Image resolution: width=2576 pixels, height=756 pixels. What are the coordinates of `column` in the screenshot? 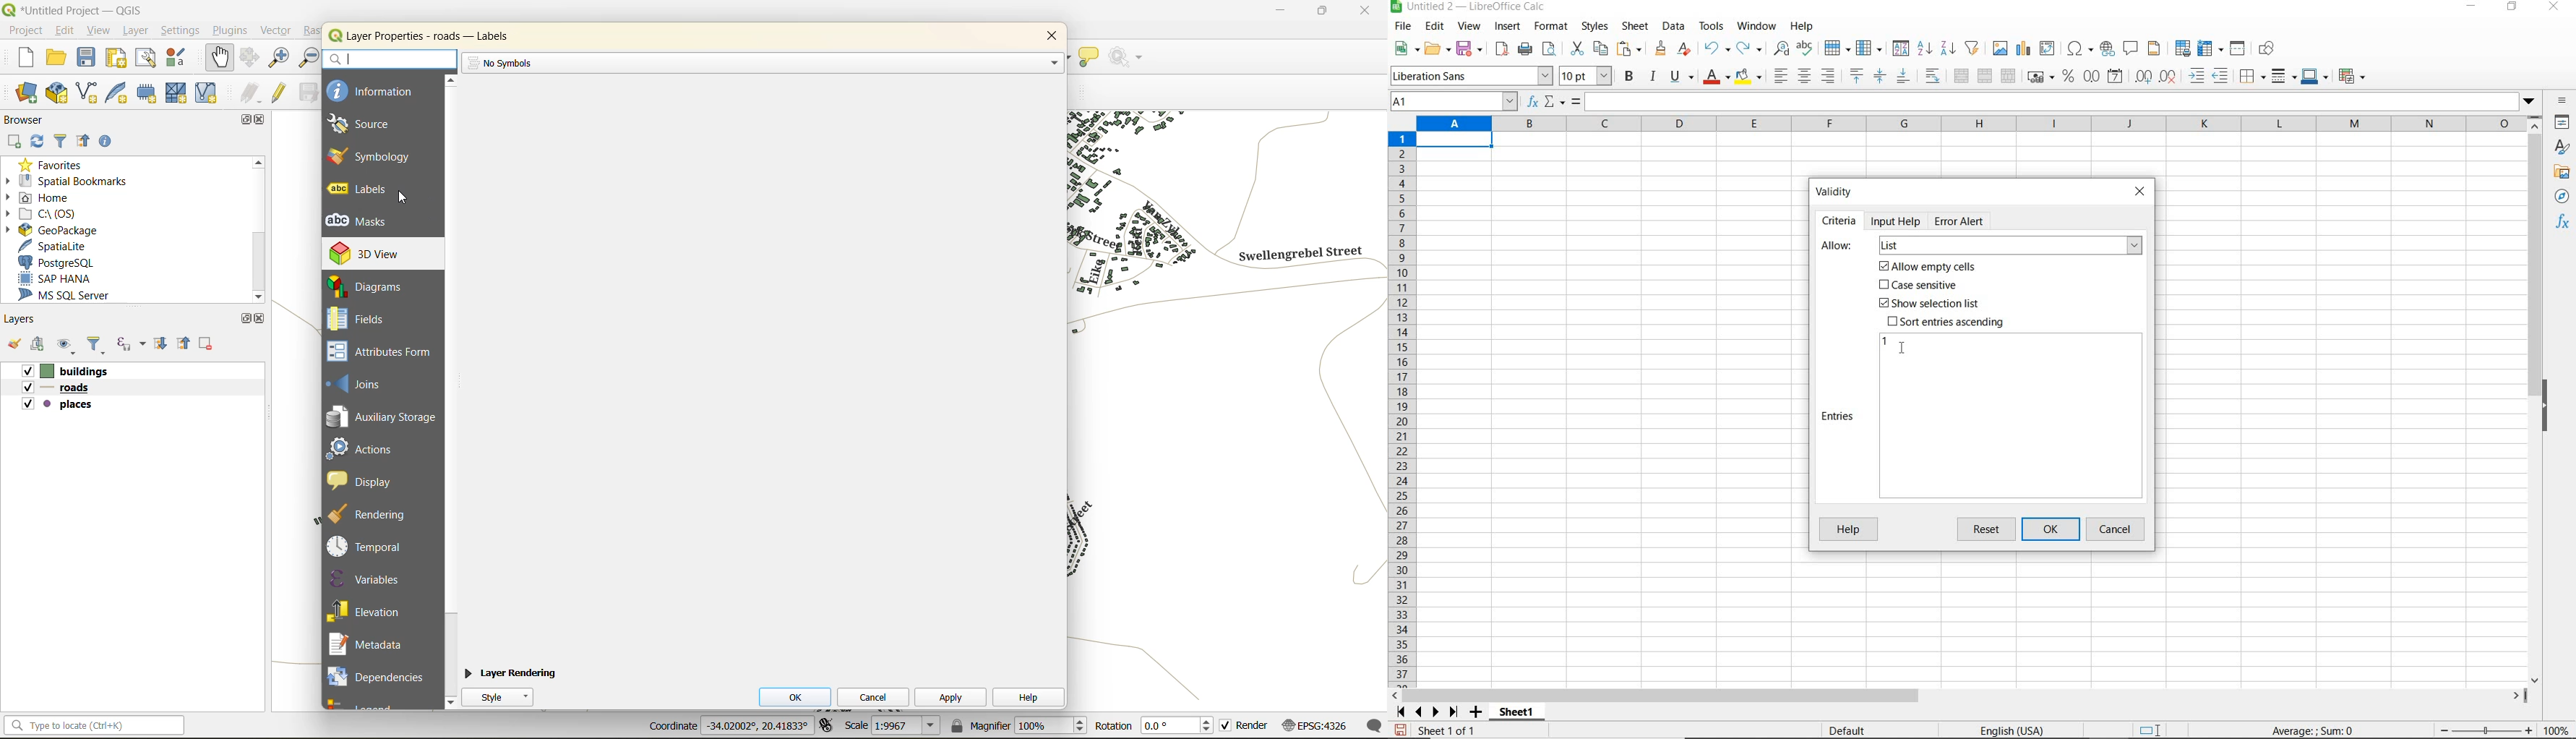 It's located at (1870, 49).